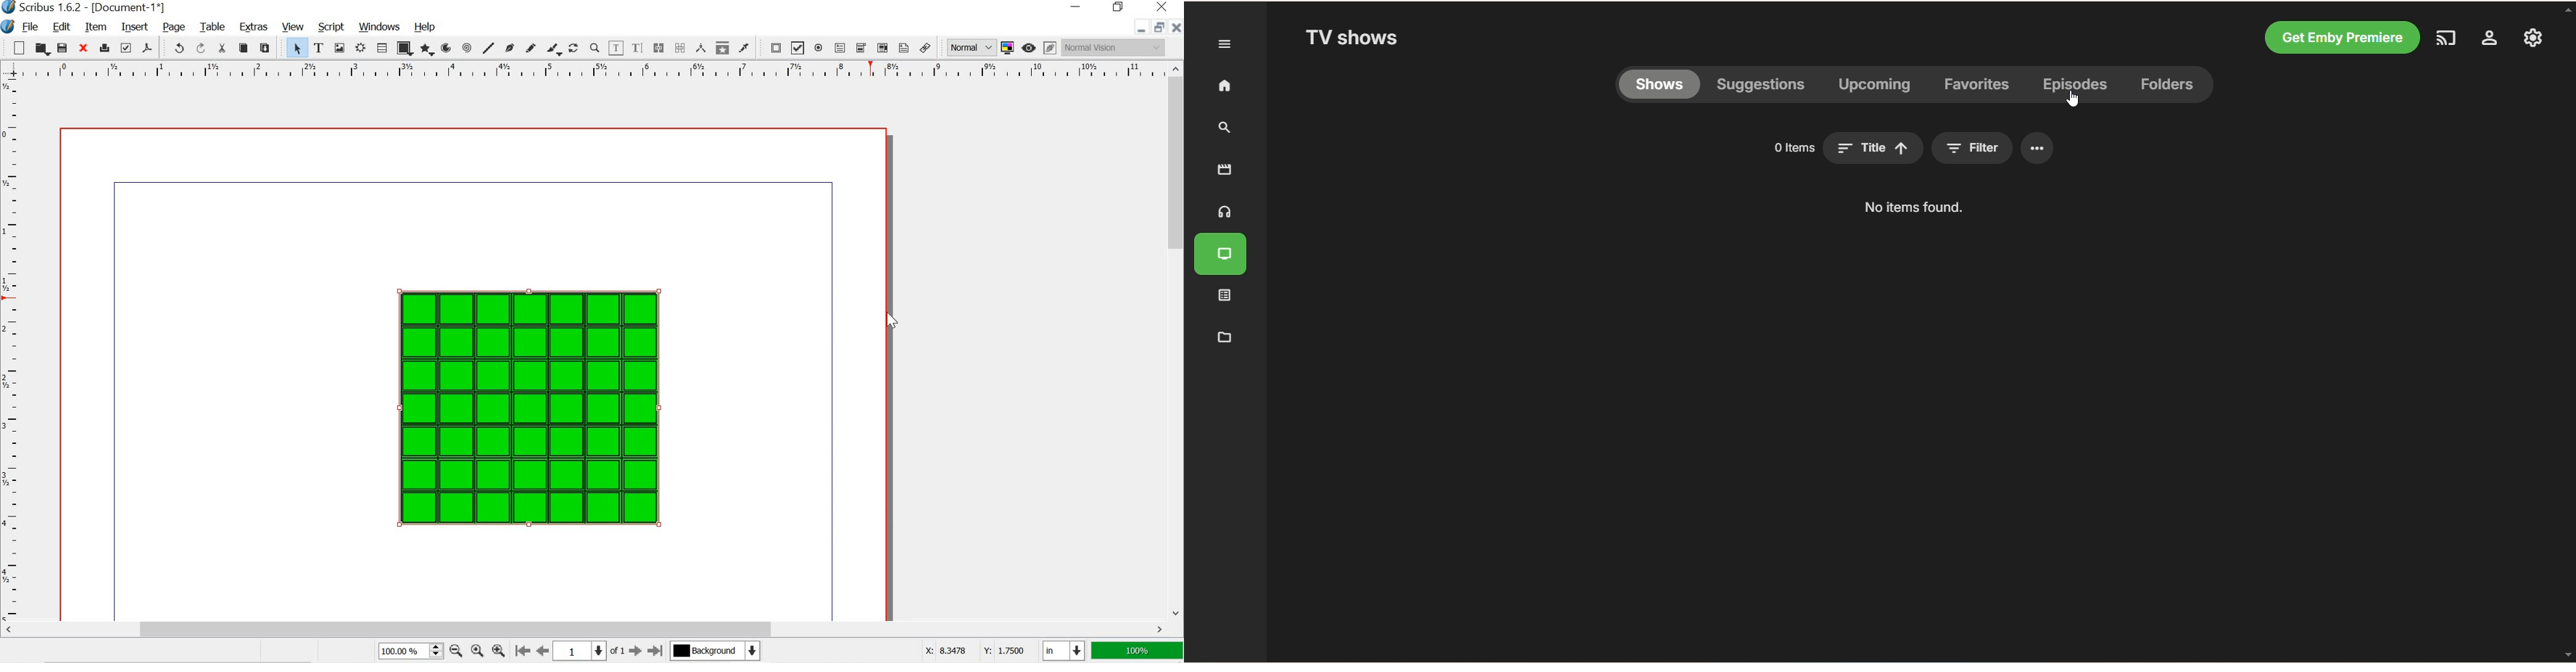 The width and height of the screenshot is (2576, 672). What do you see at coordinates (744, 47) in the screenshot?
I see `eye dropper` at bounding box center [744, 47].